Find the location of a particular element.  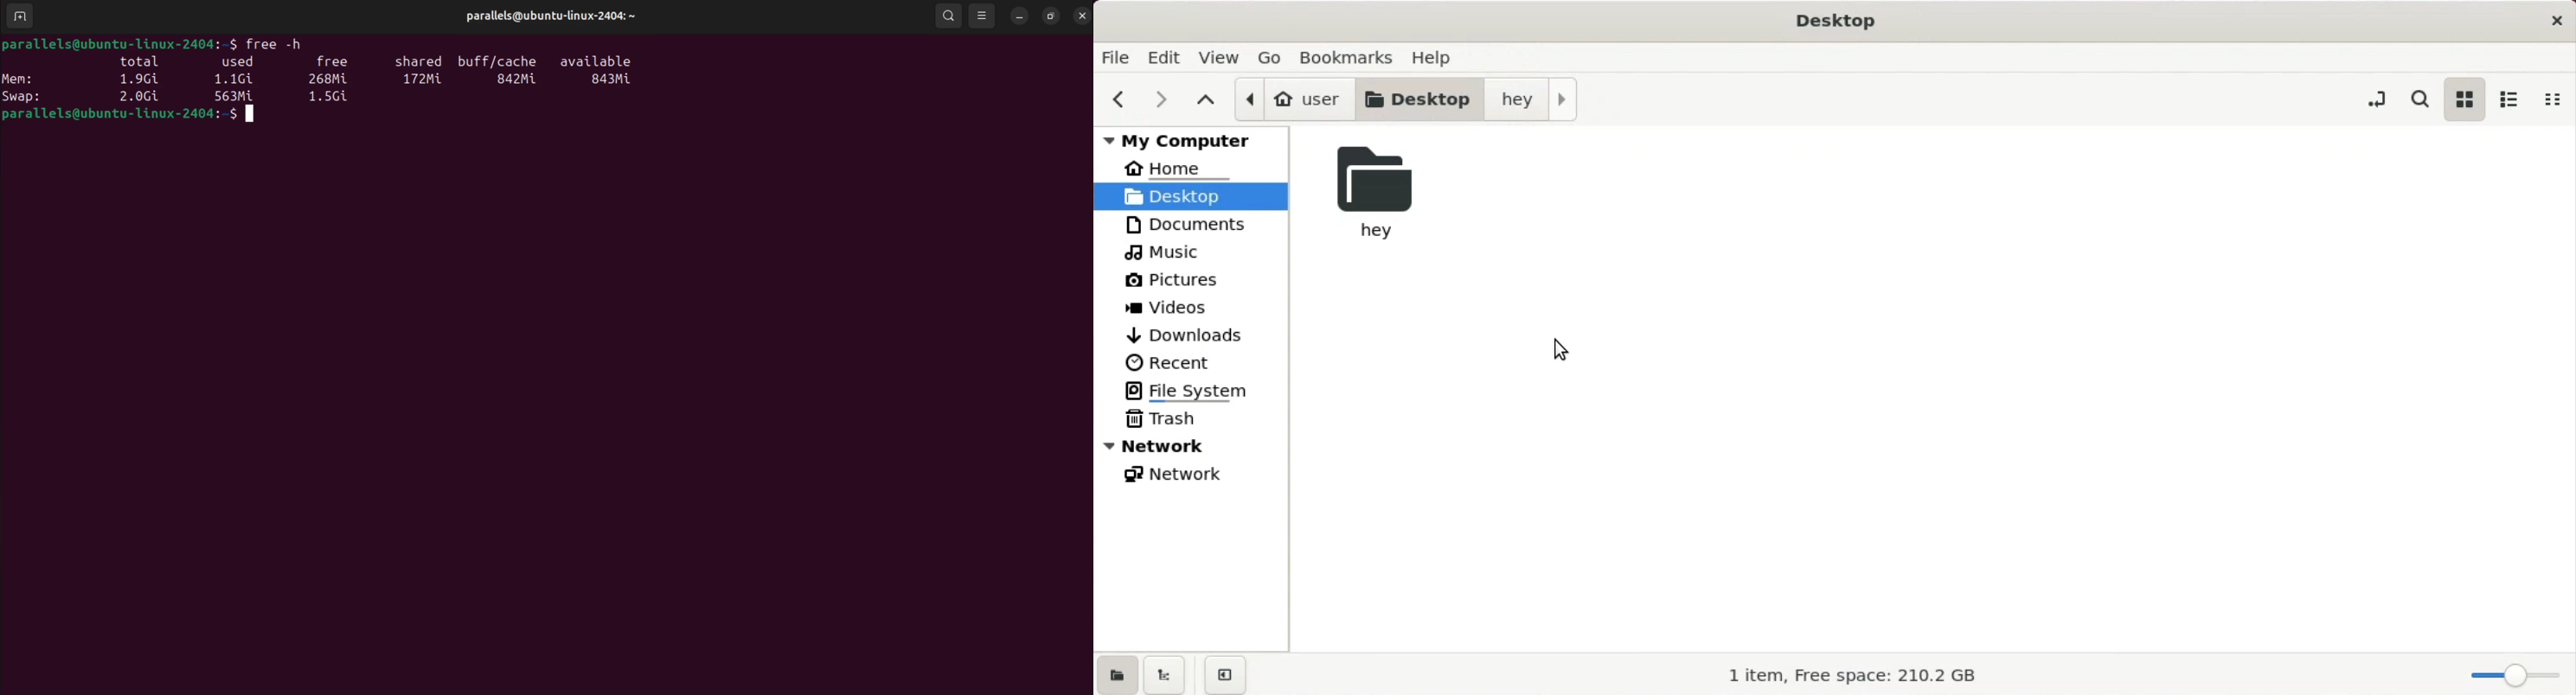

network is located at coordinates (1177, 473).